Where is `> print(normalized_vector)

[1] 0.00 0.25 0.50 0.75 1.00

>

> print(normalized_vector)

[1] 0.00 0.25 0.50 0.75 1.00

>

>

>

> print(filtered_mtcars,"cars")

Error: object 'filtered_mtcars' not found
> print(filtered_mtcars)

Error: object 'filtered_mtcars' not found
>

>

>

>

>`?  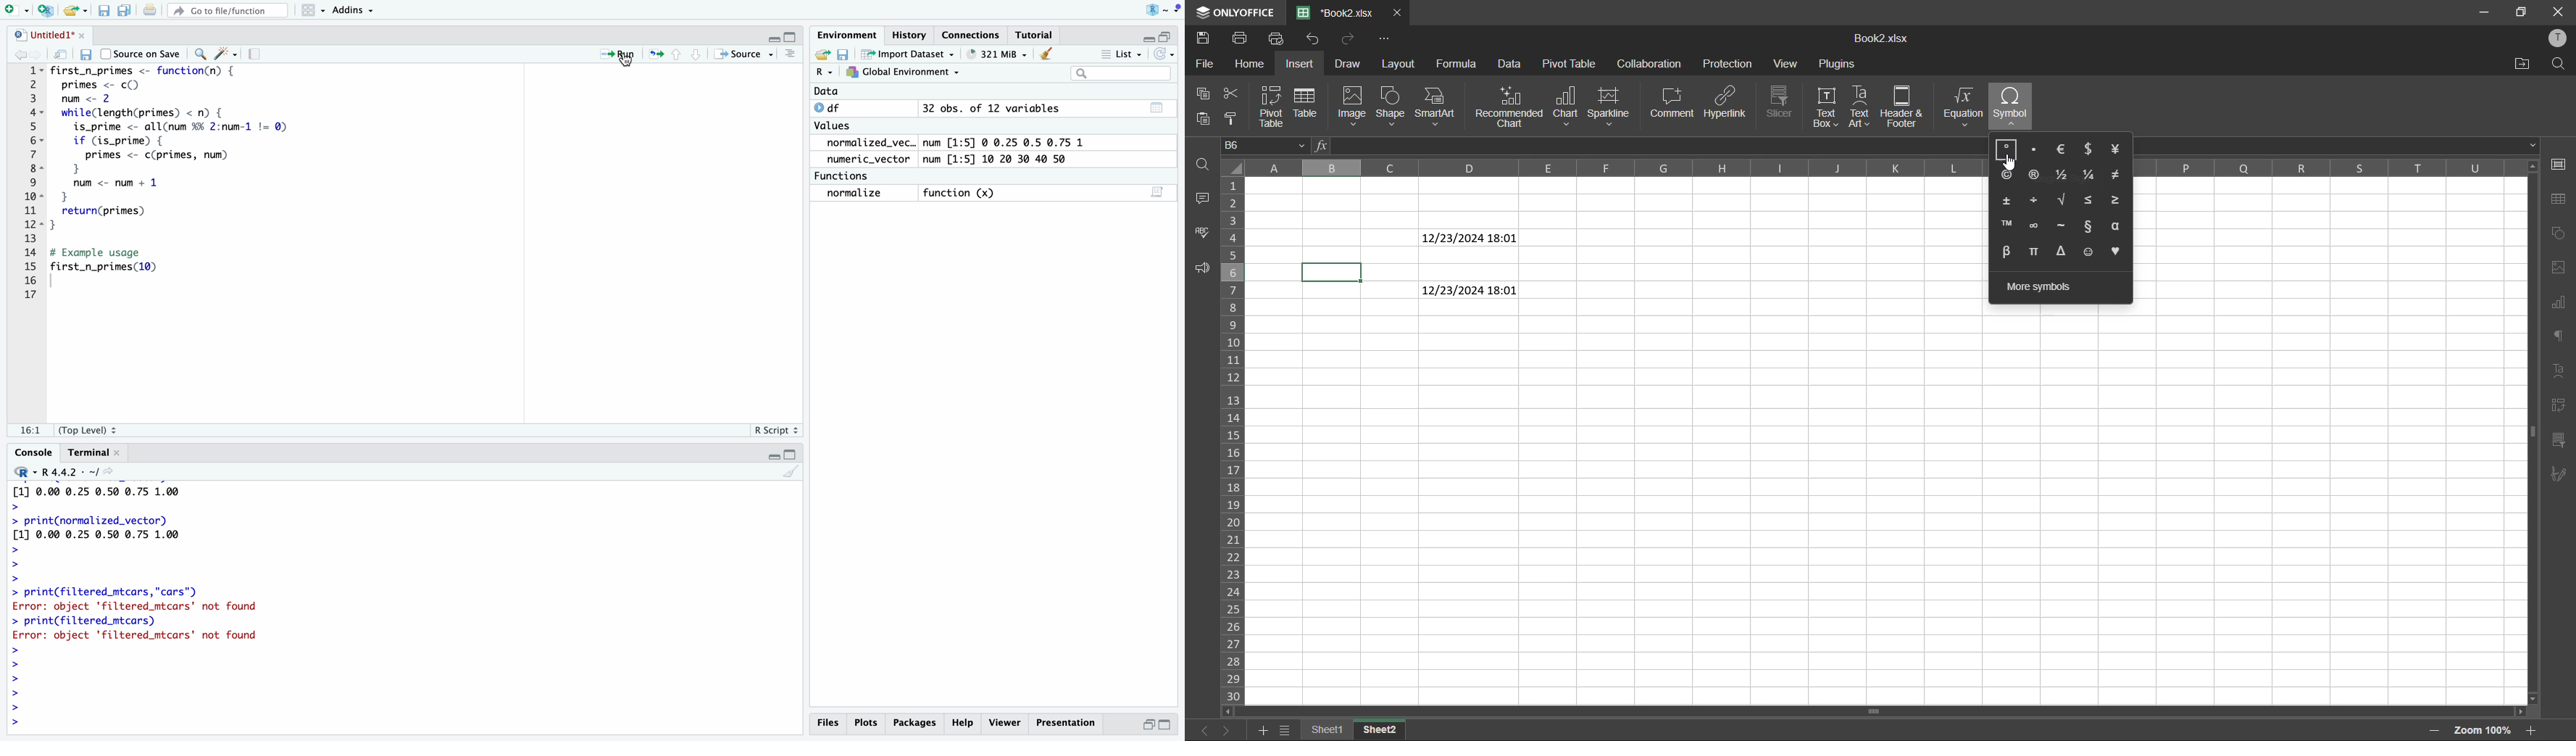
> print(normalized_vector)

[1] 0.00 0.25 0.50 0.75 1.00

>

> print(normalized_vector)

[1] 0.00 0.25 0.50 0.75 1.00

>

>

>

> print(filtered_mtcars,"cars")

Error: object 'filtered_mtcars' not found
> print(filtered_mtcars)

Error: object 'filtered_mtcars' not found
>

>

>

>

> is located at coordinates (210, 602).